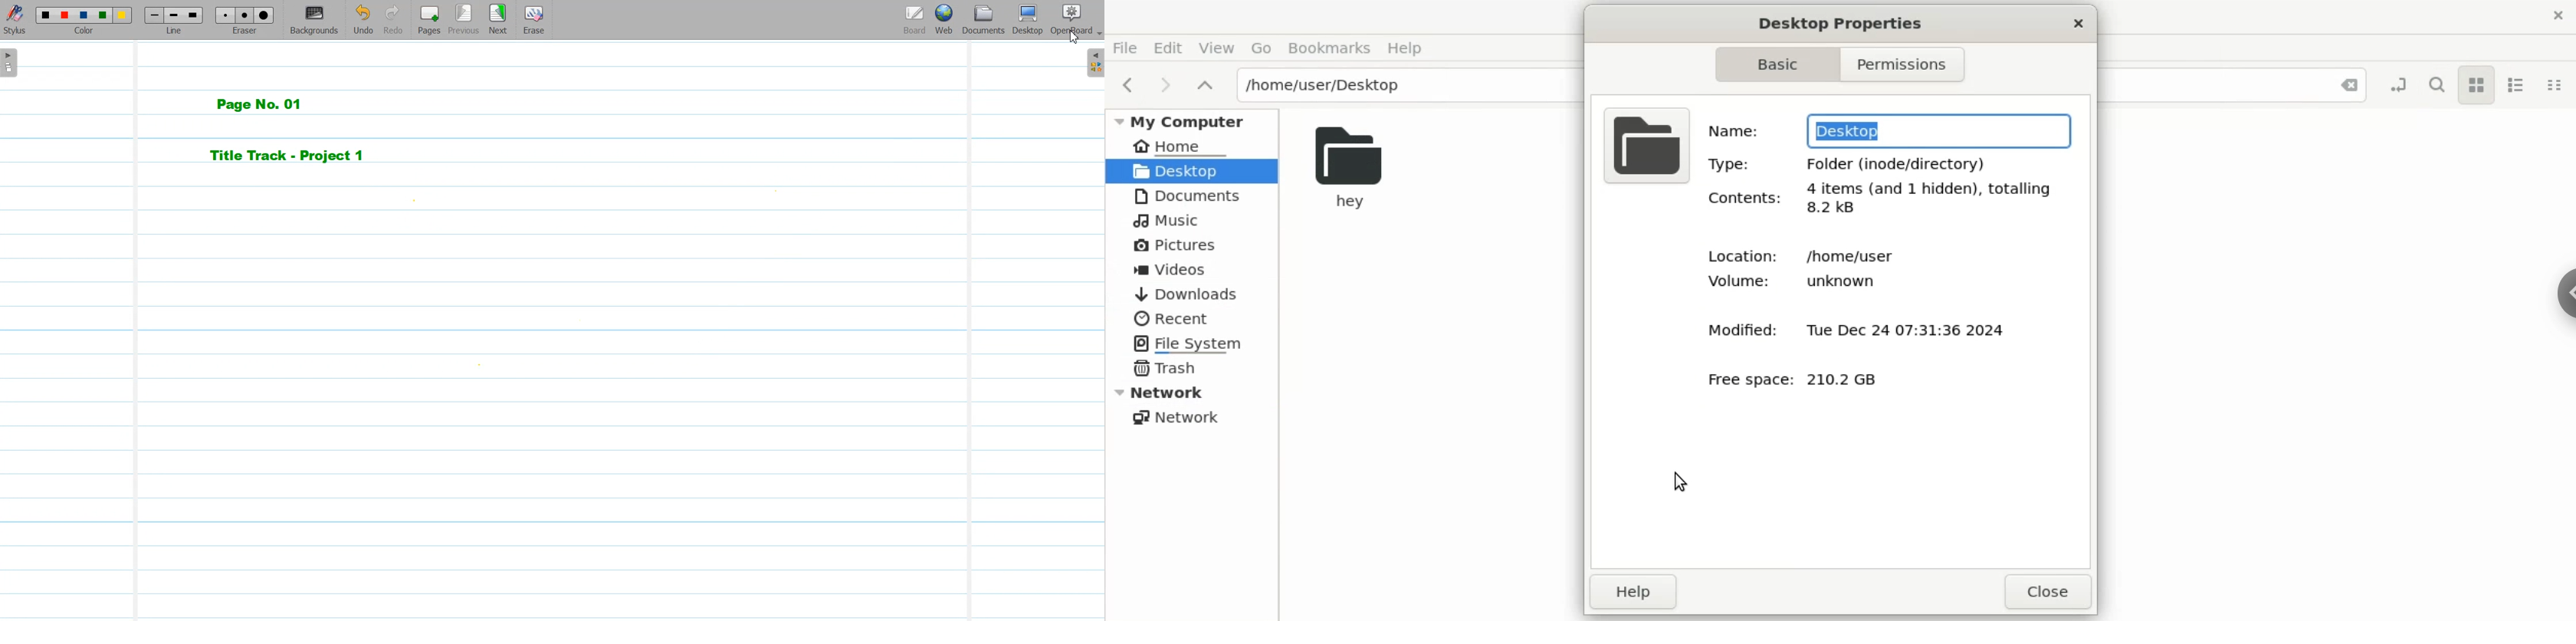 This screenshot has width=2576, height=644. Describe the element at coordinates (2556, 16) in the screenshot. I see `close` at that location.